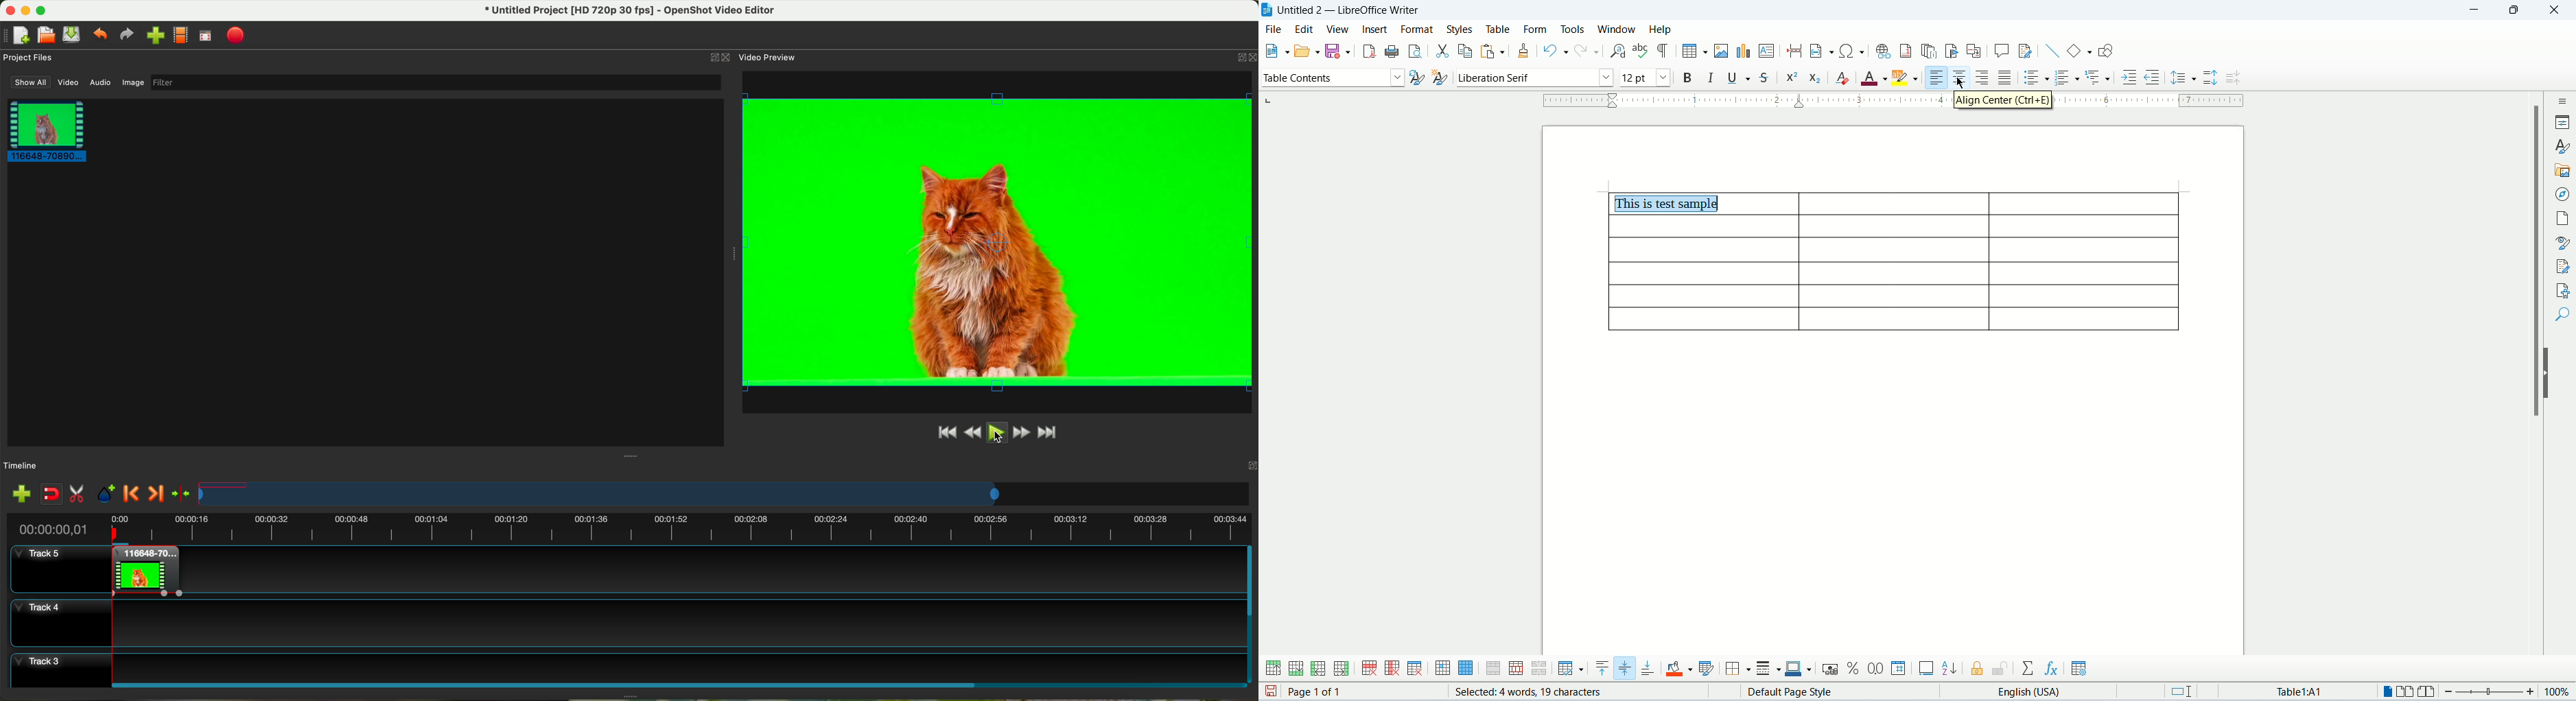 This screenshot has height=728, width=2576. What do you see at coordinates (1926, 669) in the screenshot?
I see `insert caption` at bounding box center [1926, 669].